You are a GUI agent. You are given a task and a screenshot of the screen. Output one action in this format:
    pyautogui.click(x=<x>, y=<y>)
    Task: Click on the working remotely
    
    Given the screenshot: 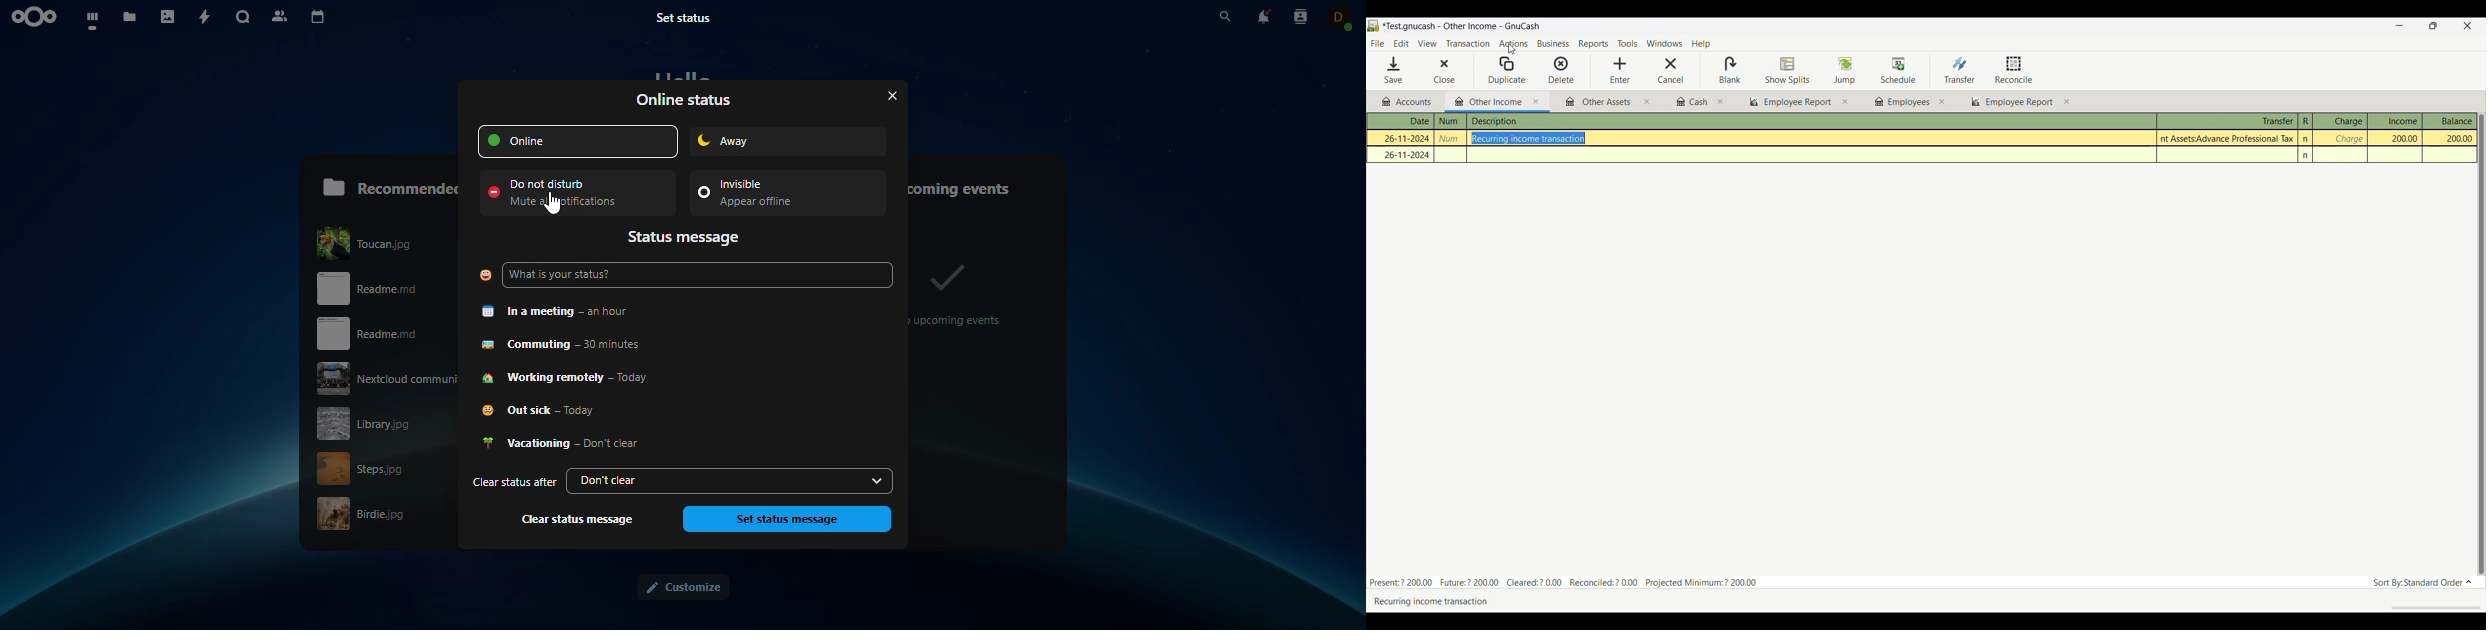 What is the action you would take?
    pyautogui.click(x=575, y=378)
    